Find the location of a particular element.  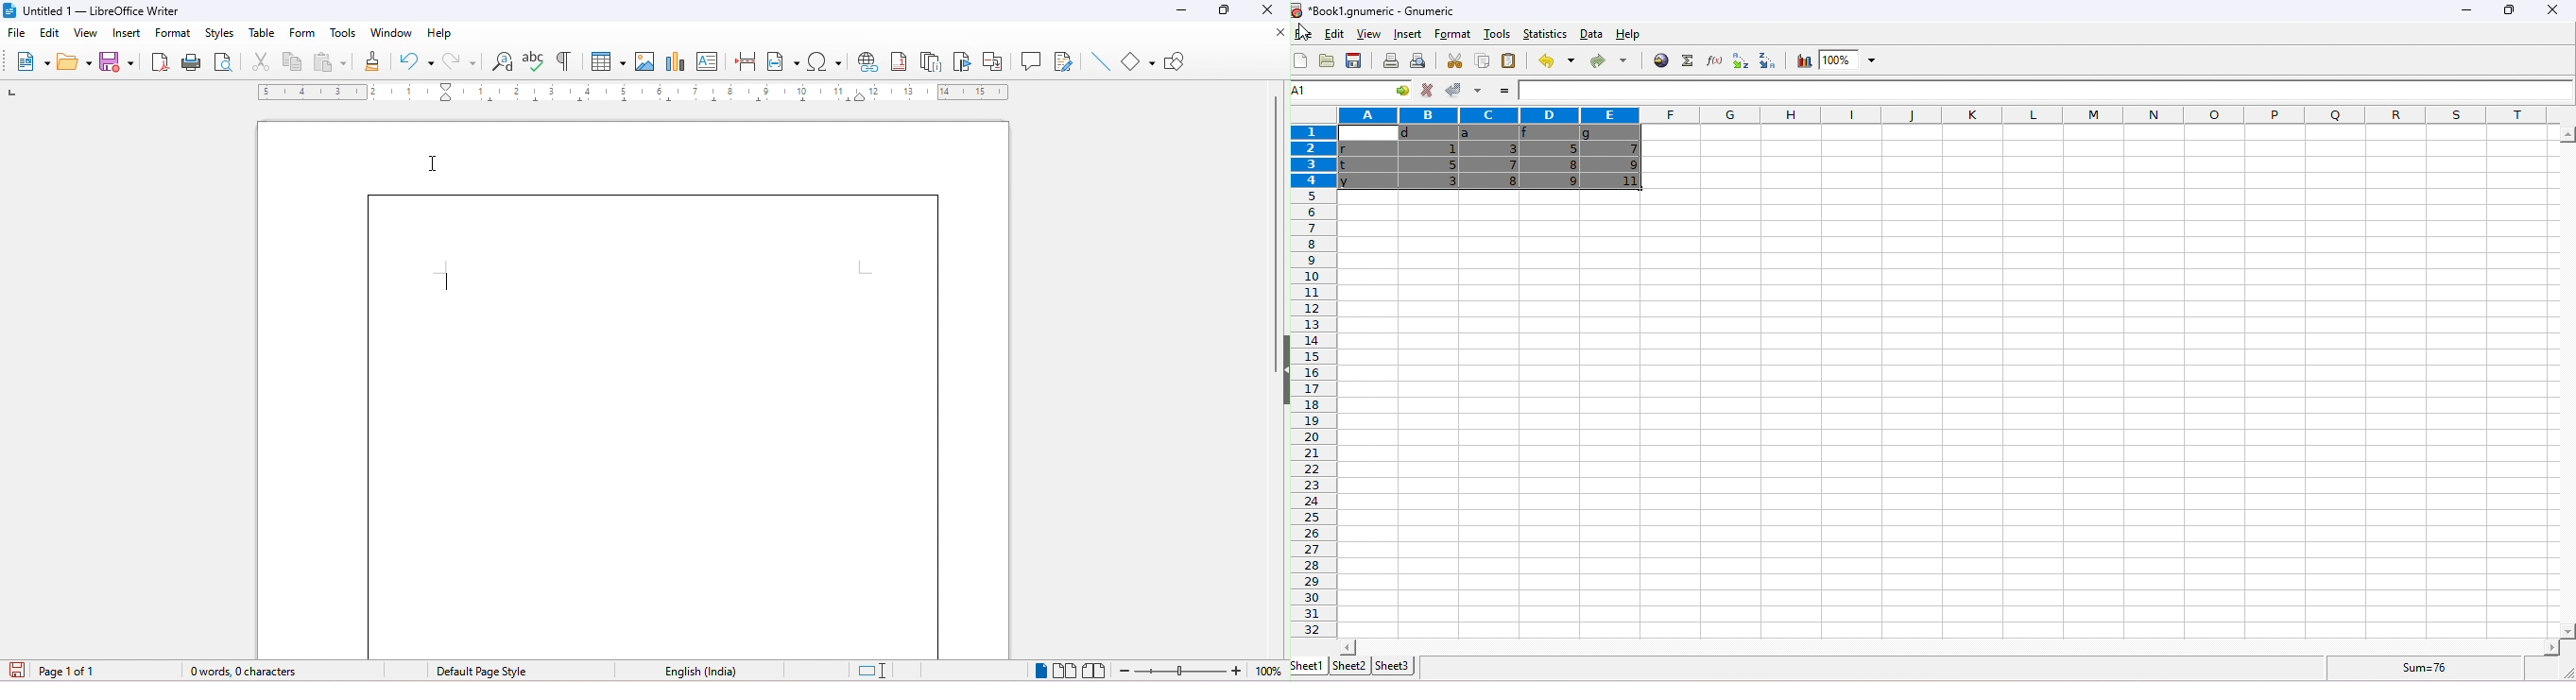

cell functions is located at coordinates (1394, 92).